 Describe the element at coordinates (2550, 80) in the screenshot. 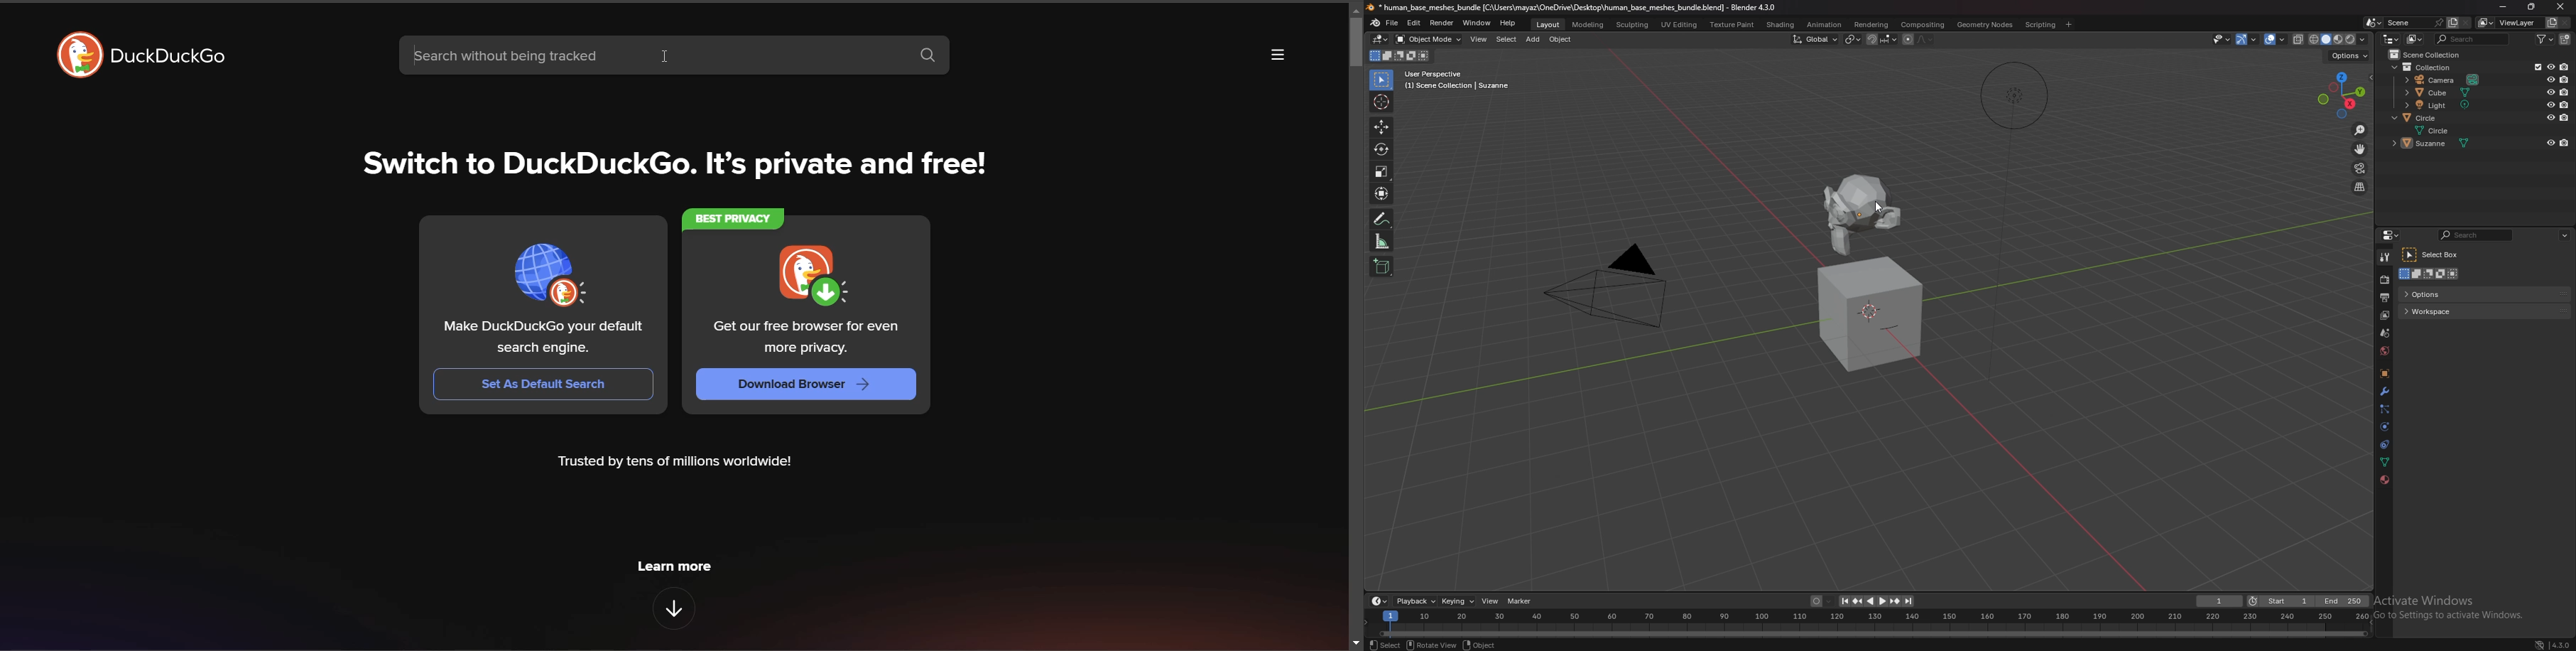

I see `hide in viewport` at that location.